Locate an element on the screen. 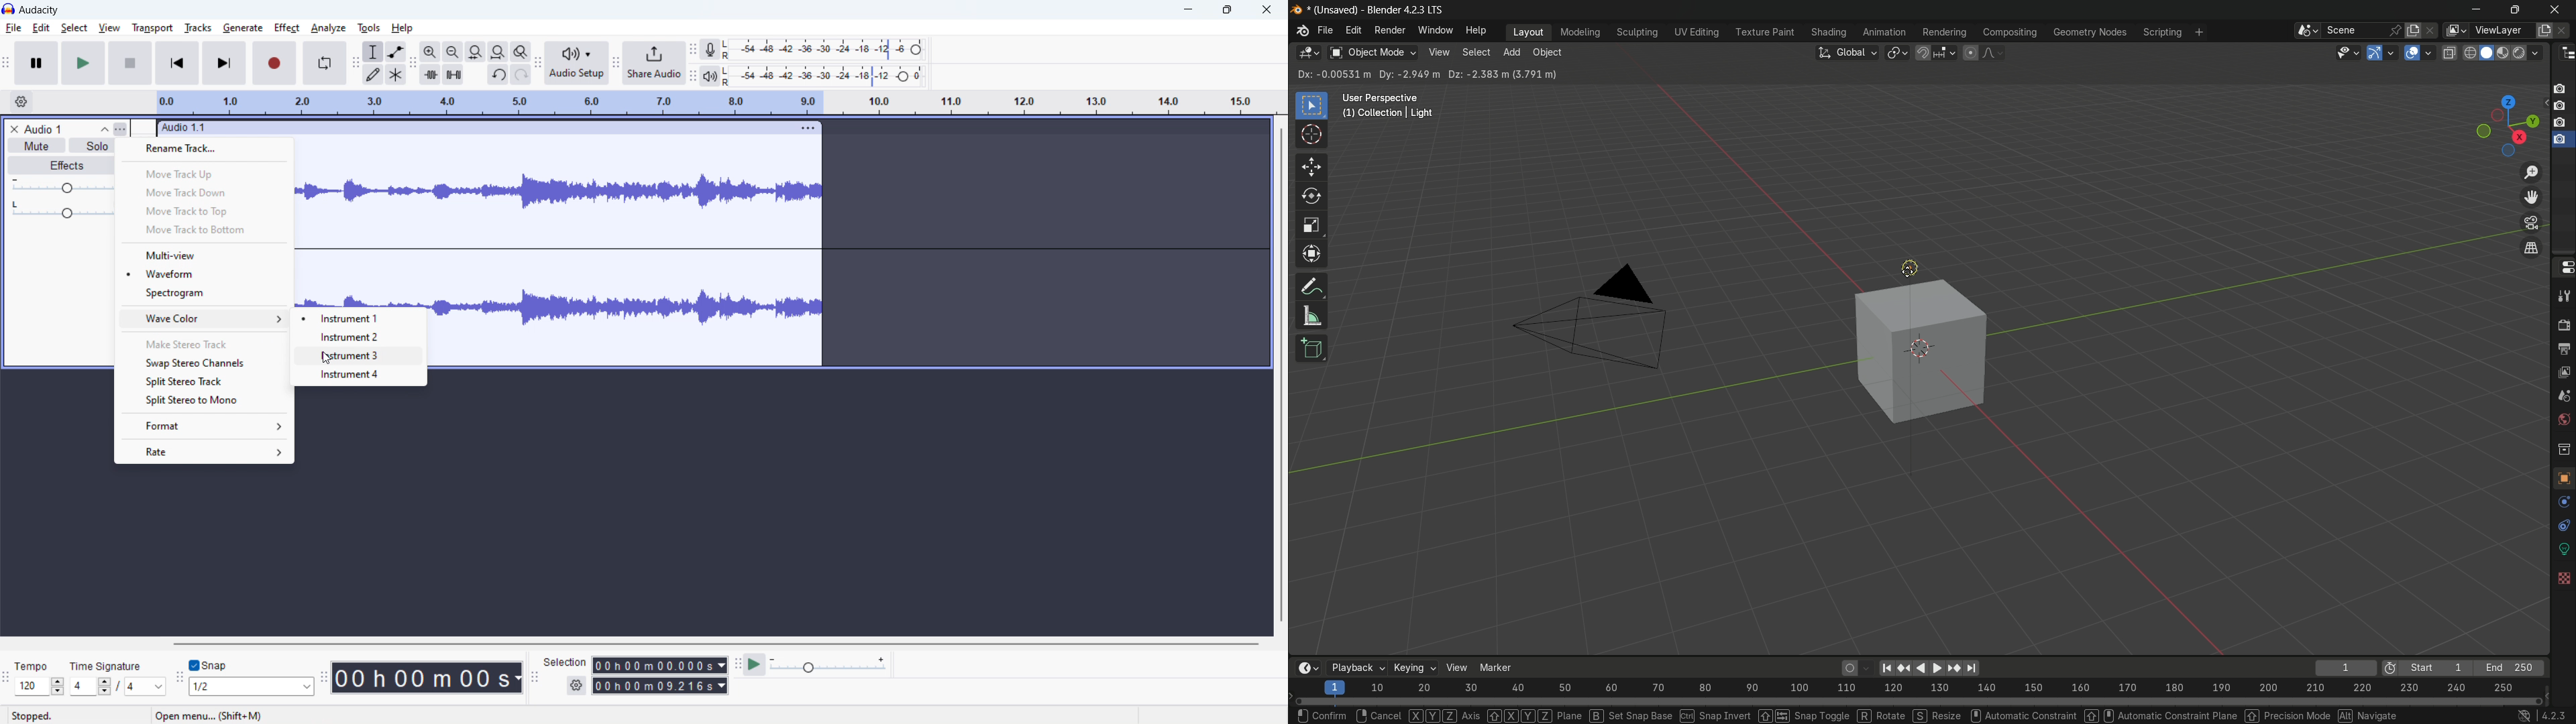 The width and height of the screenshot is (2576, 728). Track control pan menu is located at coordinates (121, 130).